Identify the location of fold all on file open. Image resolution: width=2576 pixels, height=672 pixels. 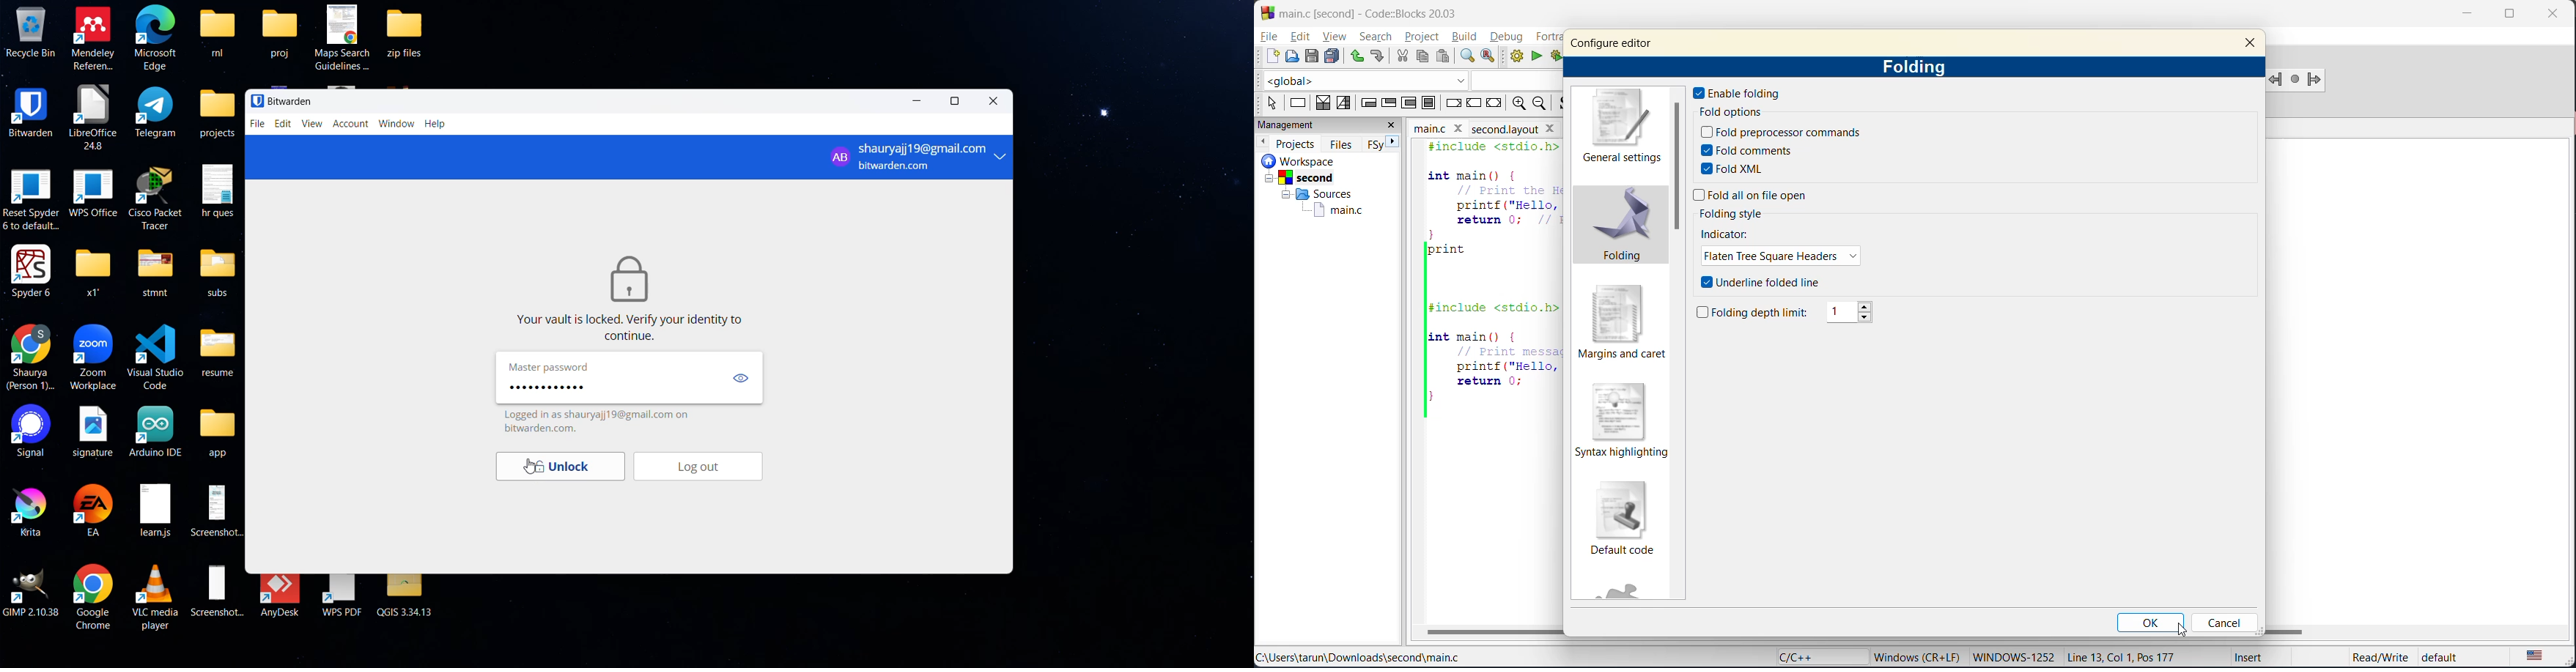
(1754, 196).